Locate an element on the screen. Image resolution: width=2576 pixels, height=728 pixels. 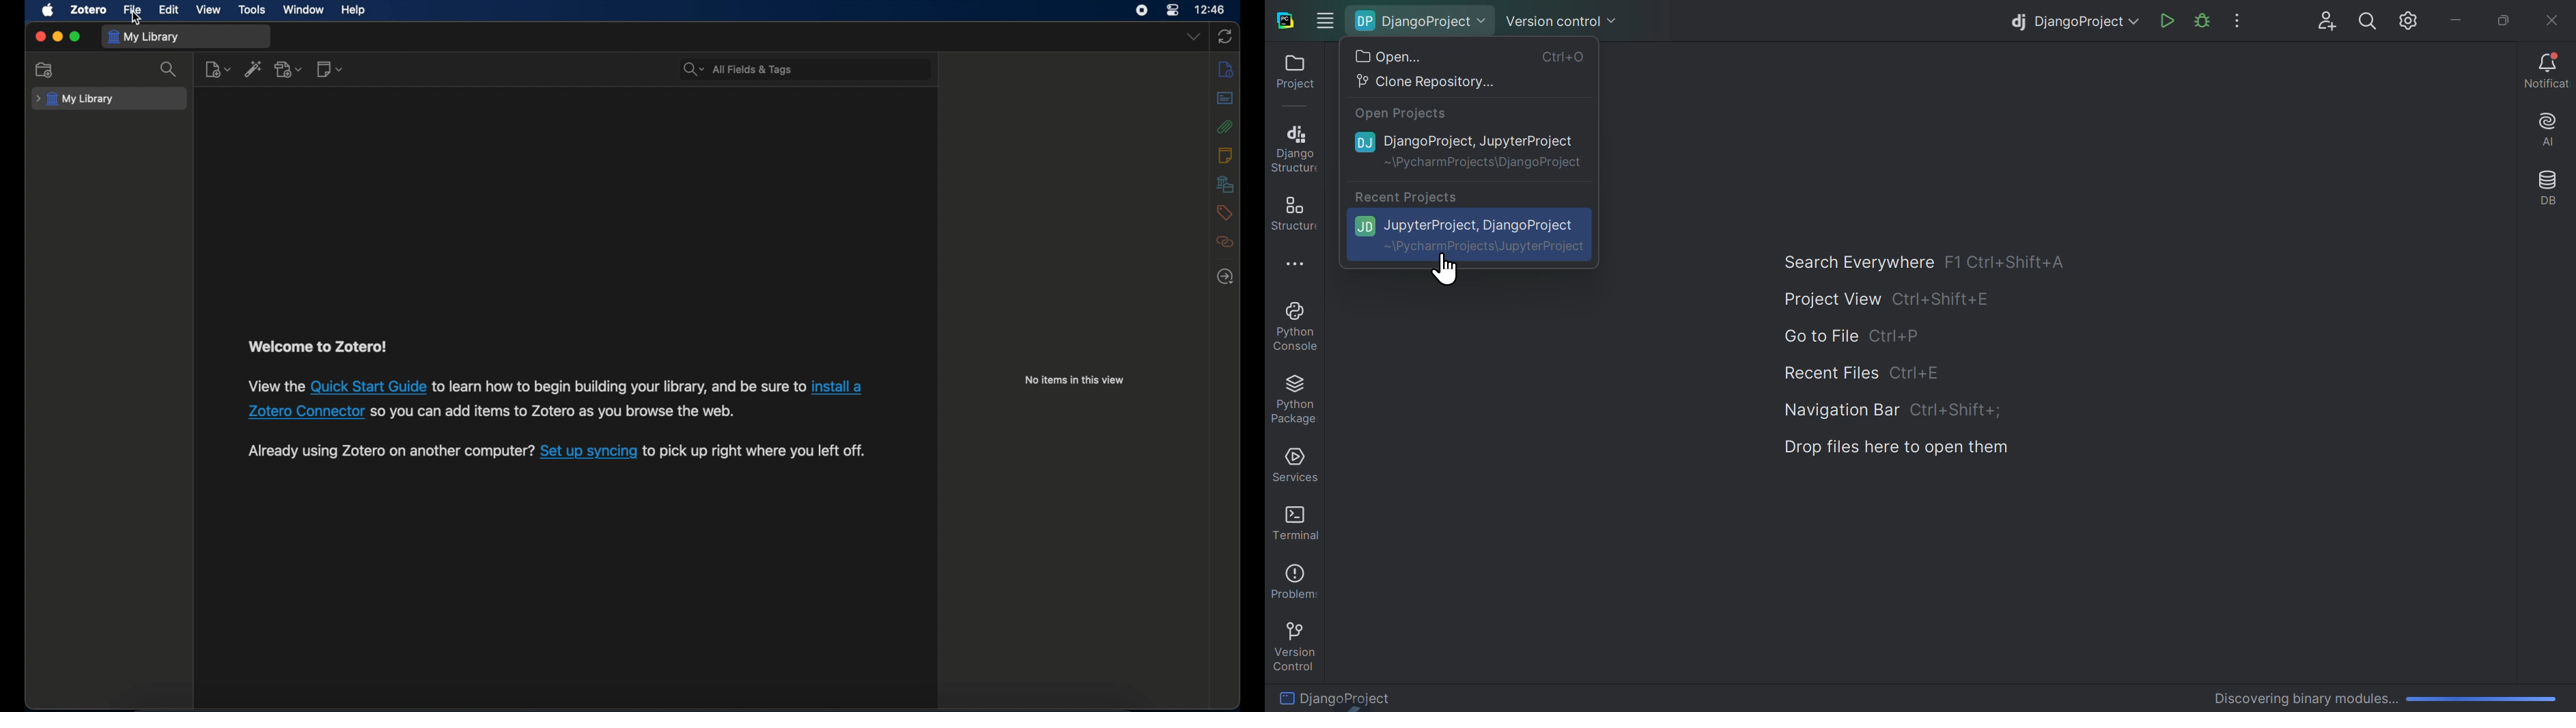
apple is located at coordinates (47, 11).